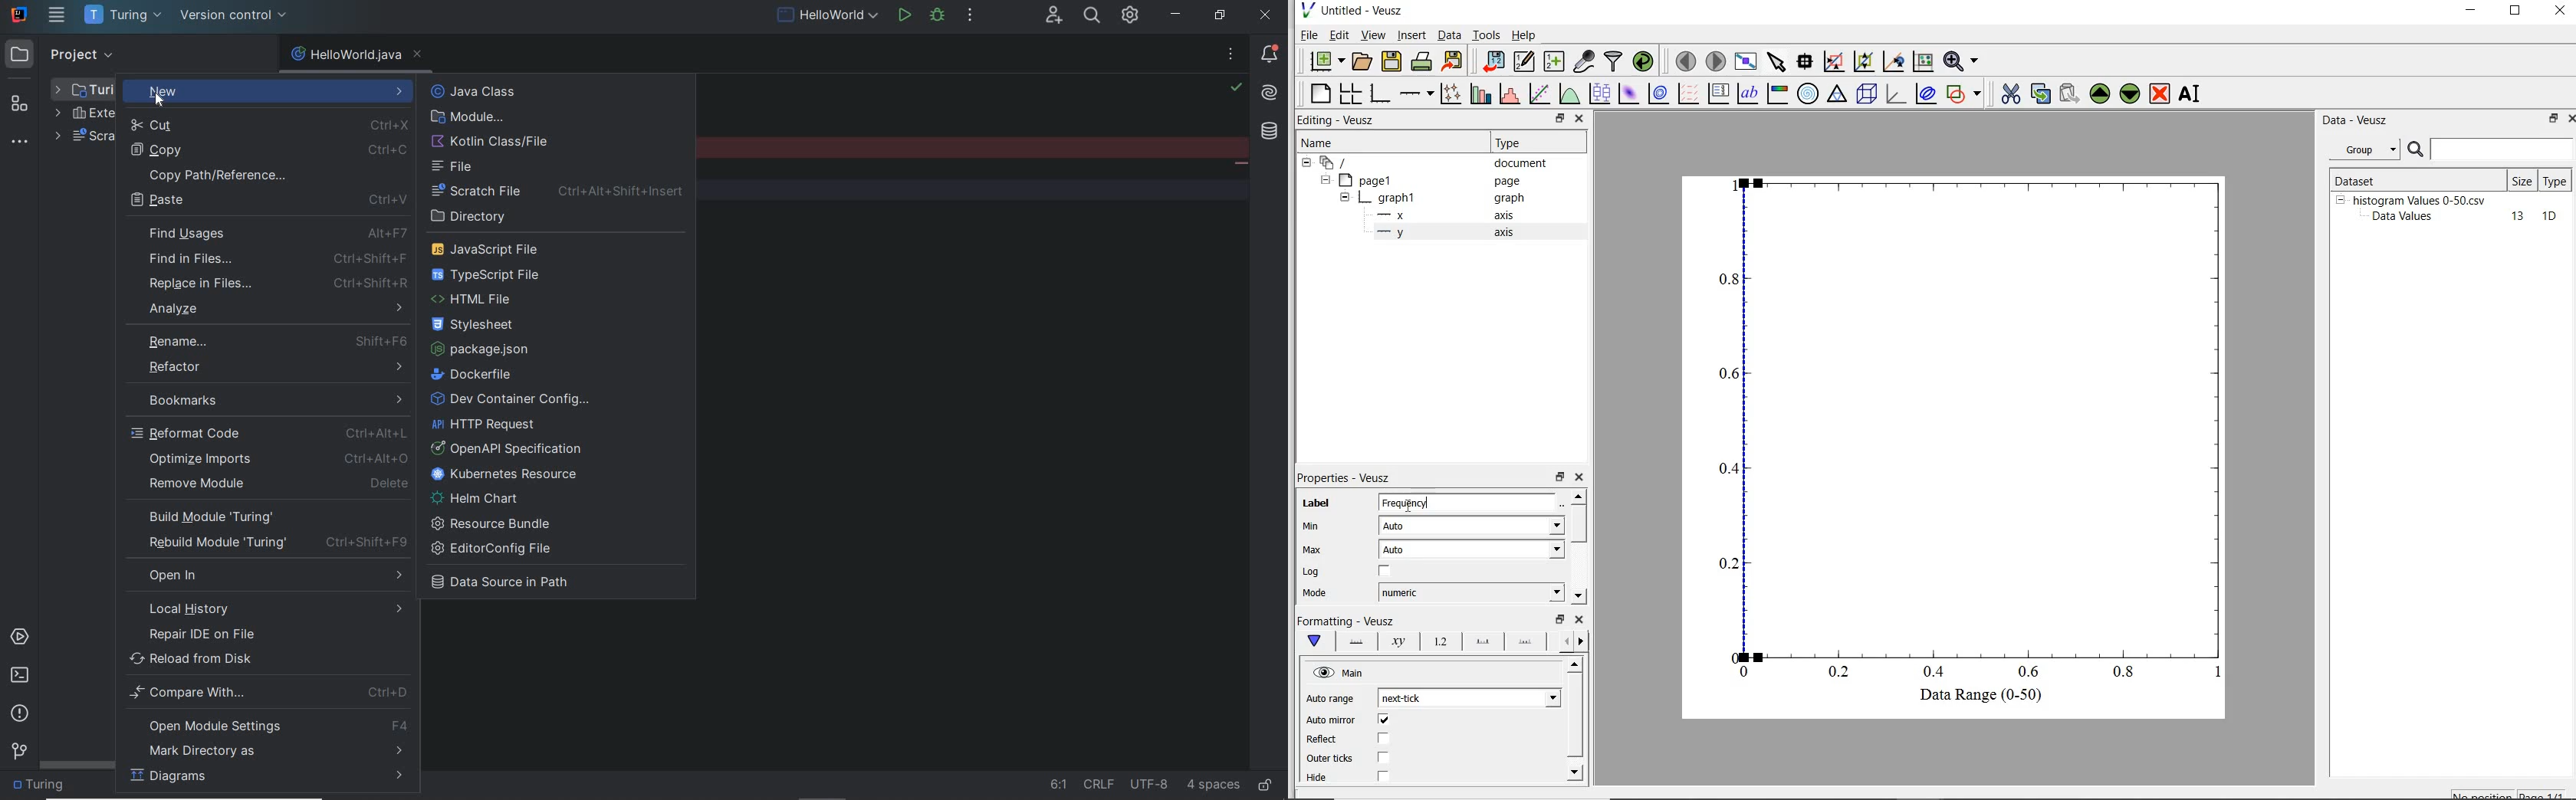  Describe the element at coordinates (1568, 93) in the screenshot. I see `plot a function` at that location.